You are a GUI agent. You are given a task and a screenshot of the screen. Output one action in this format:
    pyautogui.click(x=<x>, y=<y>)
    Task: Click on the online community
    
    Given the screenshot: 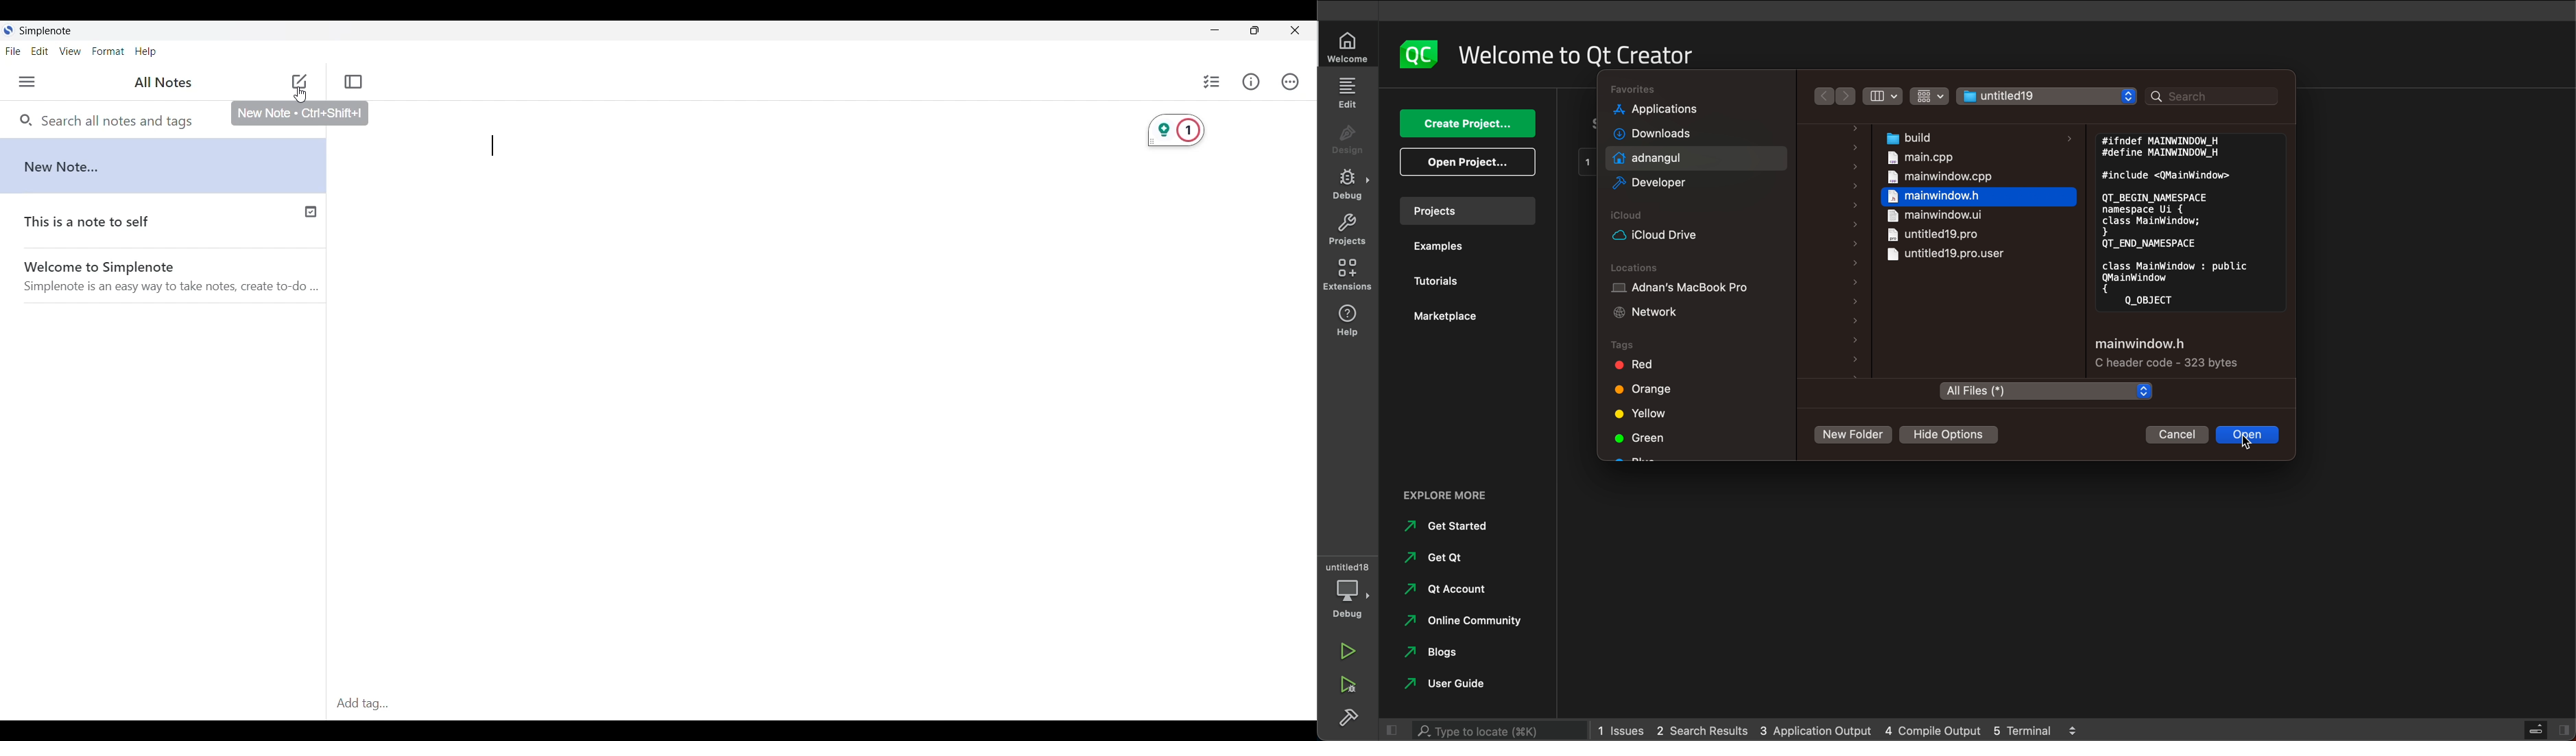 What is the action you would take?
    pyautogui.click(x=1472, y=622)
    